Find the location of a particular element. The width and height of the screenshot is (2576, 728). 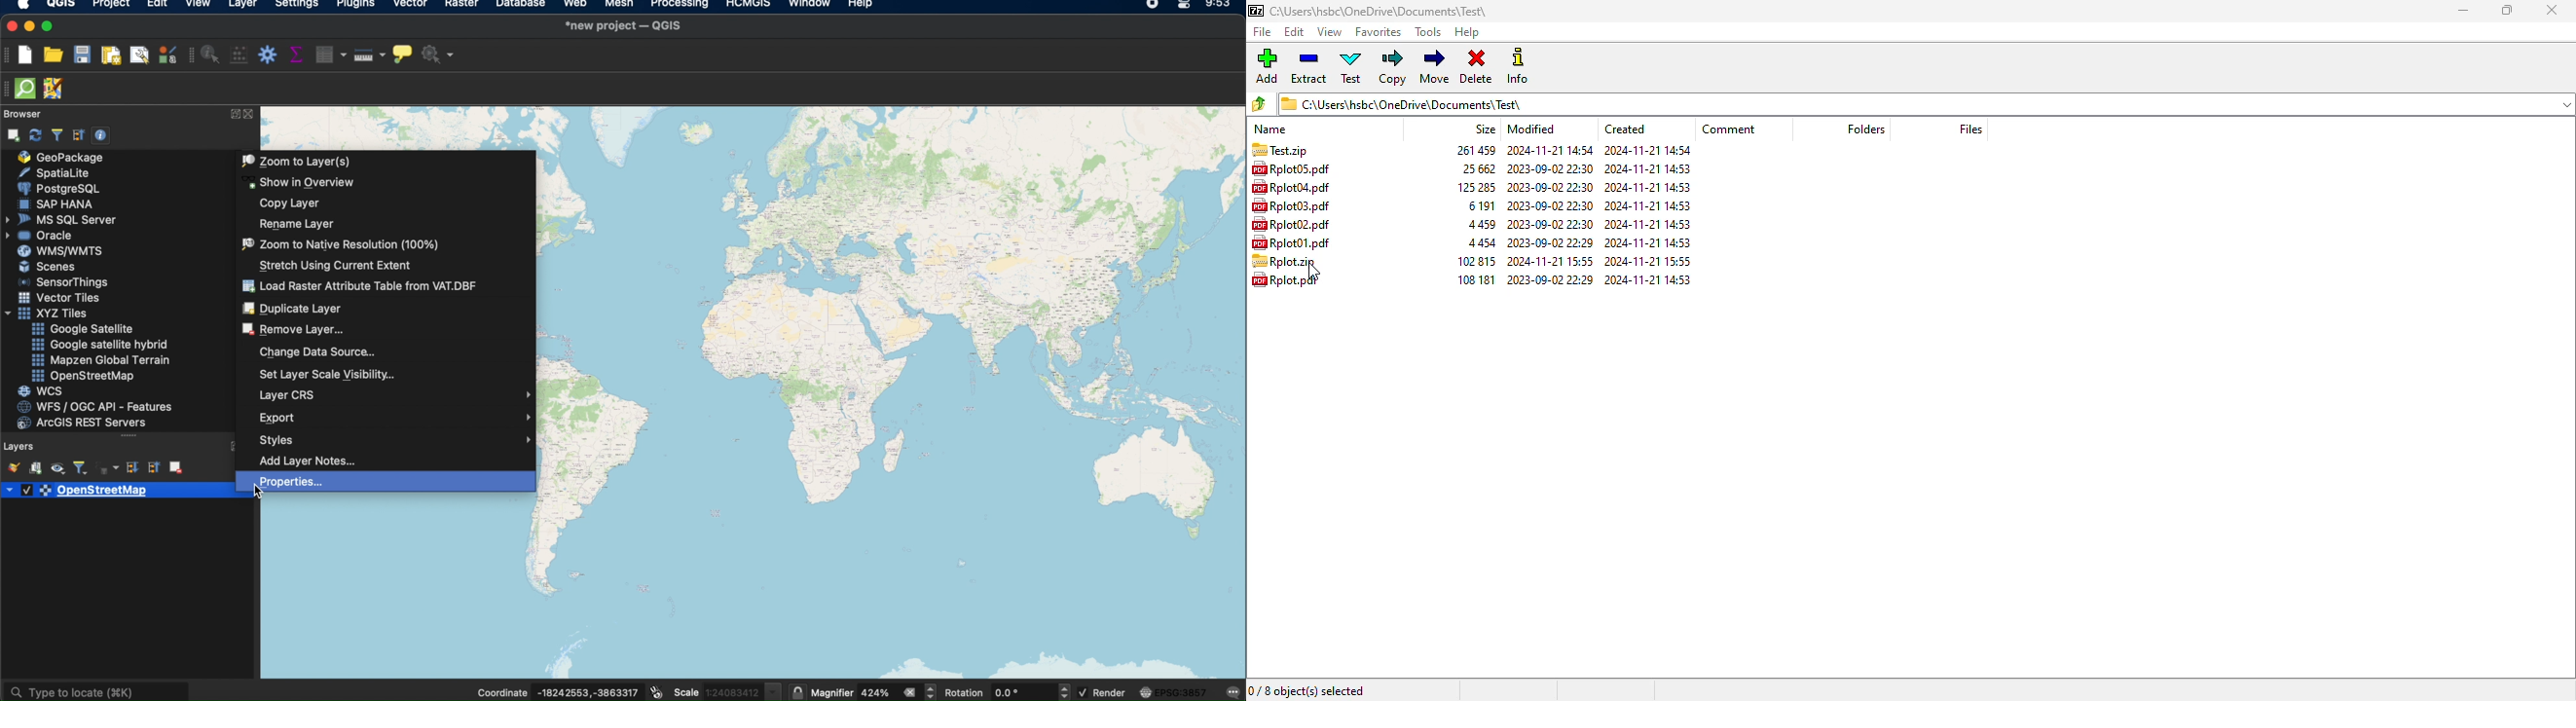

background is located at coordinates (399, 128).